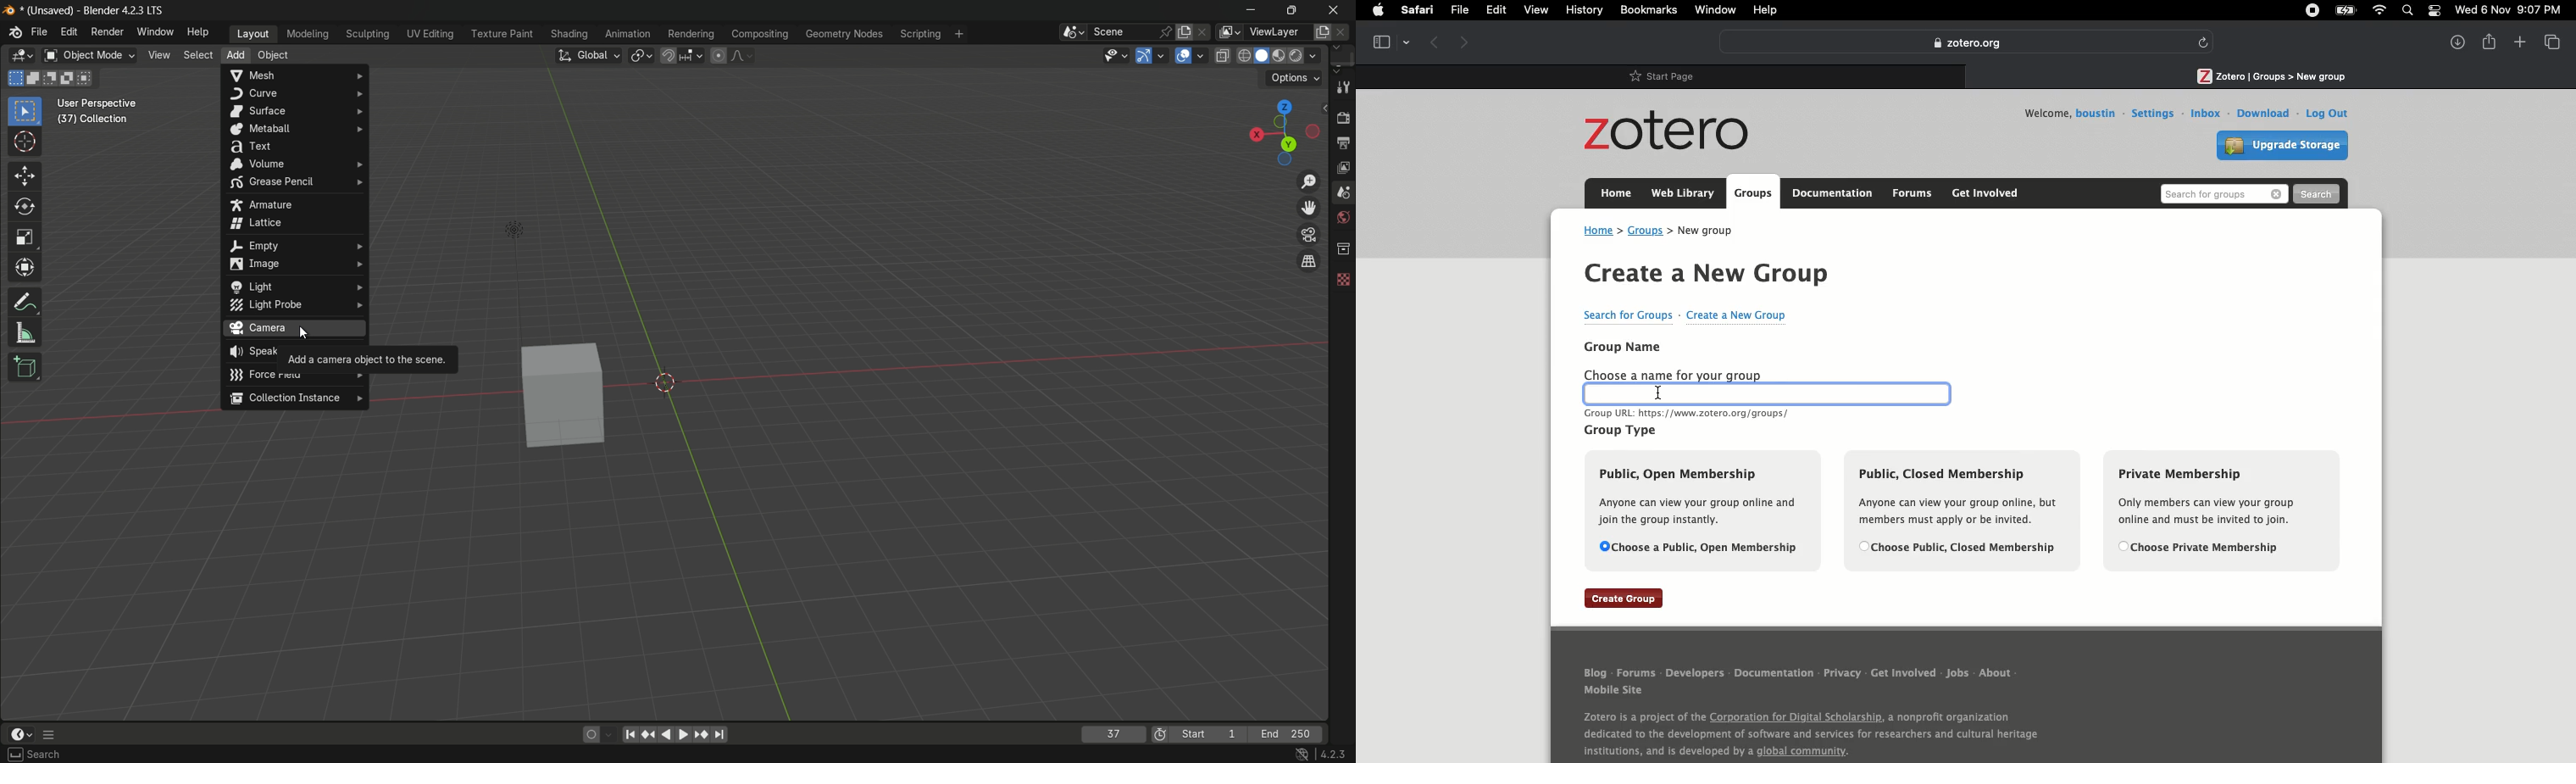  I want to click on Web library, so click(1682, 192).